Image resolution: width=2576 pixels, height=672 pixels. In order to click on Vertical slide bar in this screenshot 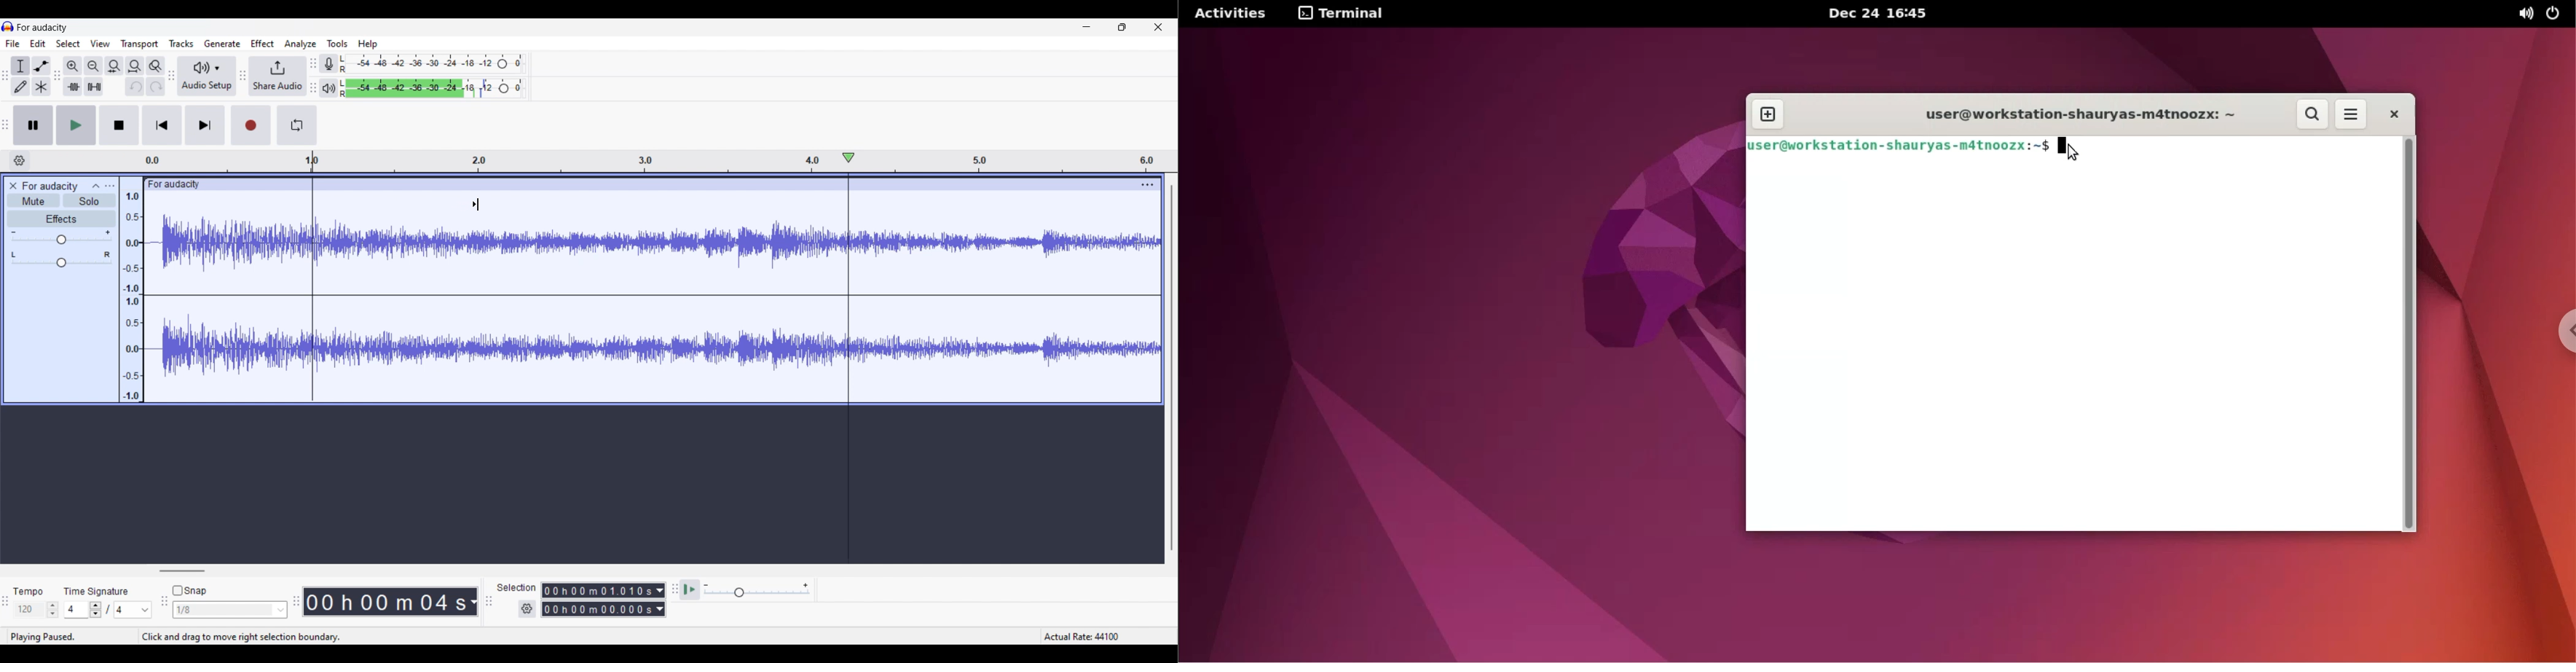, I will do `click(1172, 367)`.